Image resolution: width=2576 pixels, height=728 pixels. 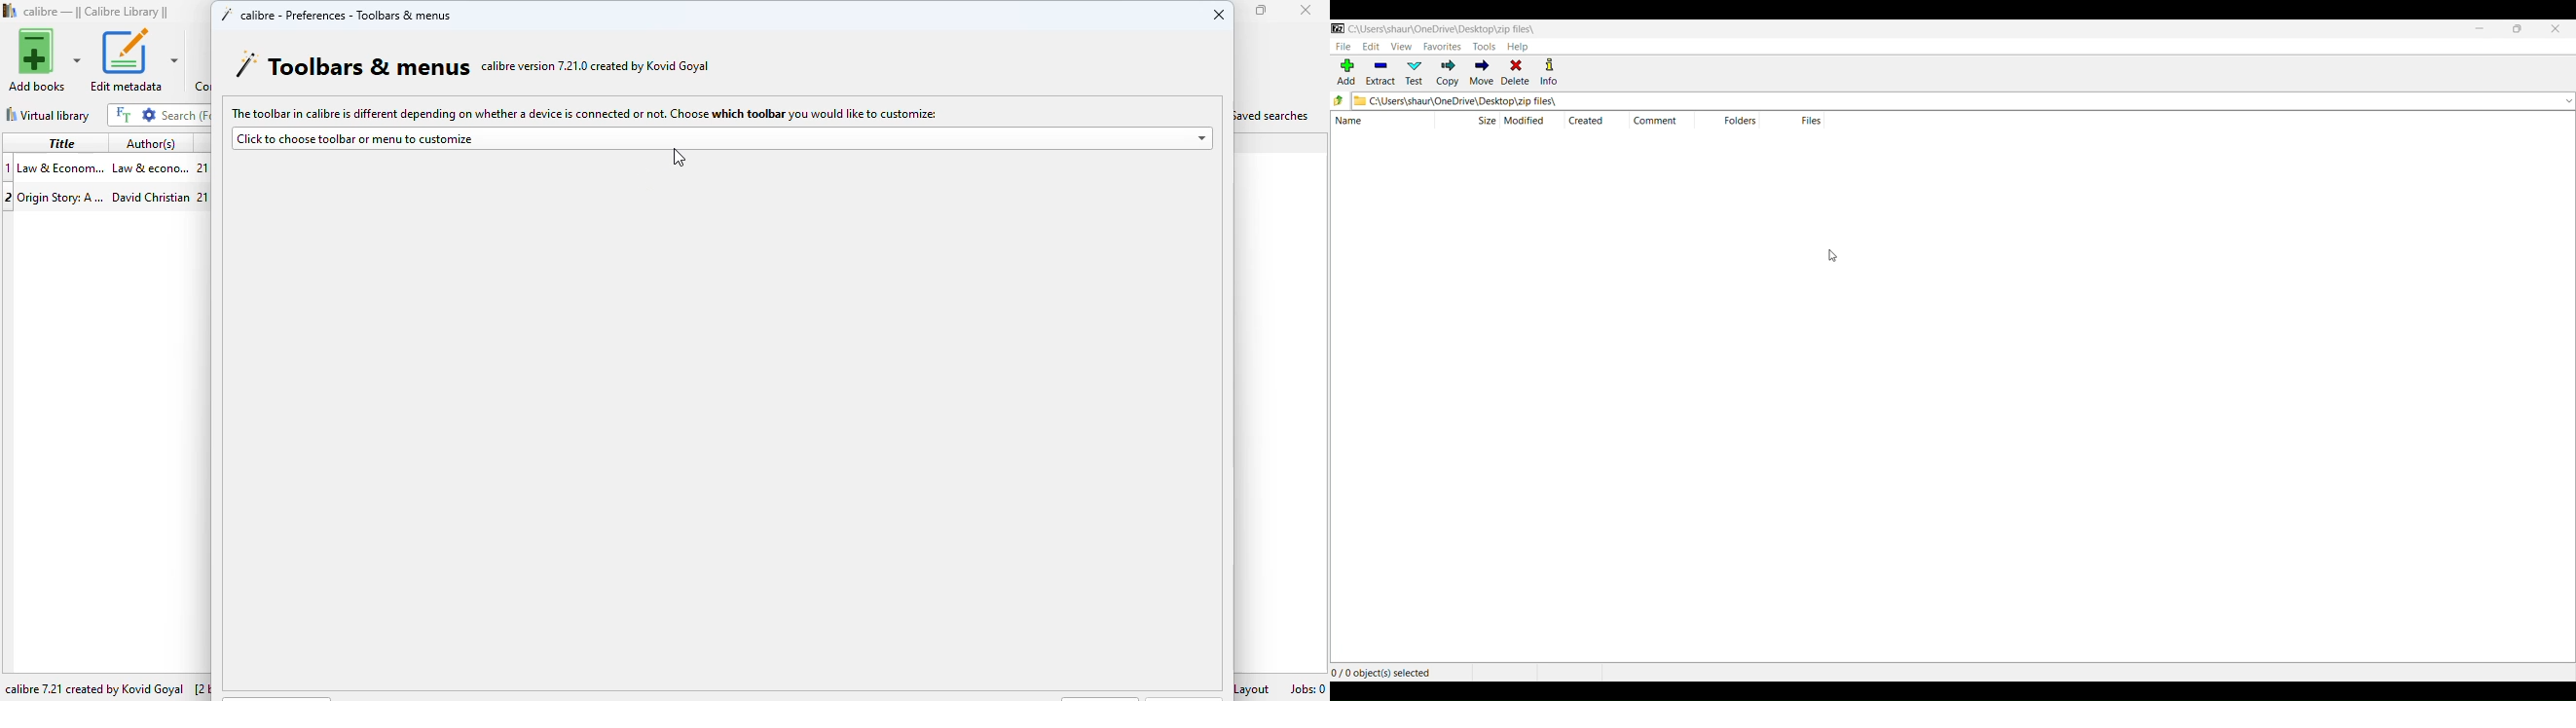 What do you see at coordinates (1518, 47) in the screenshot?
I see `HELP` at bounding box center [1518, 47].